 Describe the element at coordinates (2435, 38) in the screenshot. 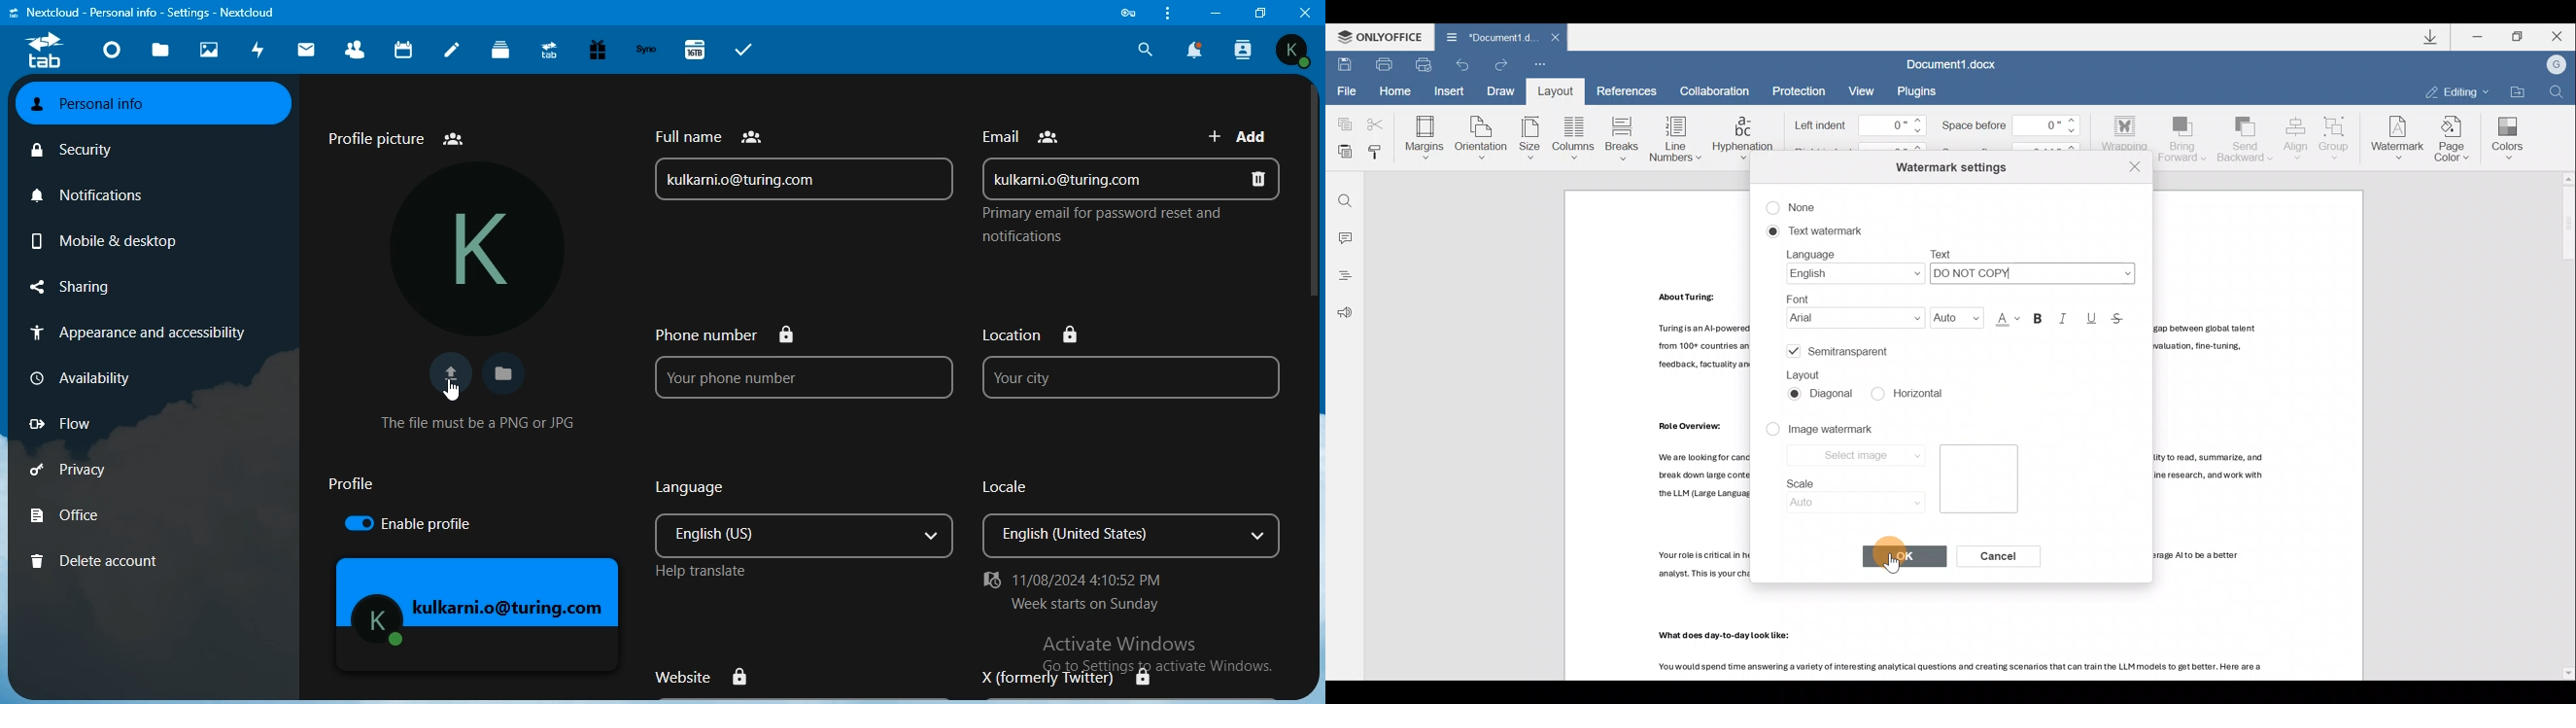

I see `Downloads` at that location.